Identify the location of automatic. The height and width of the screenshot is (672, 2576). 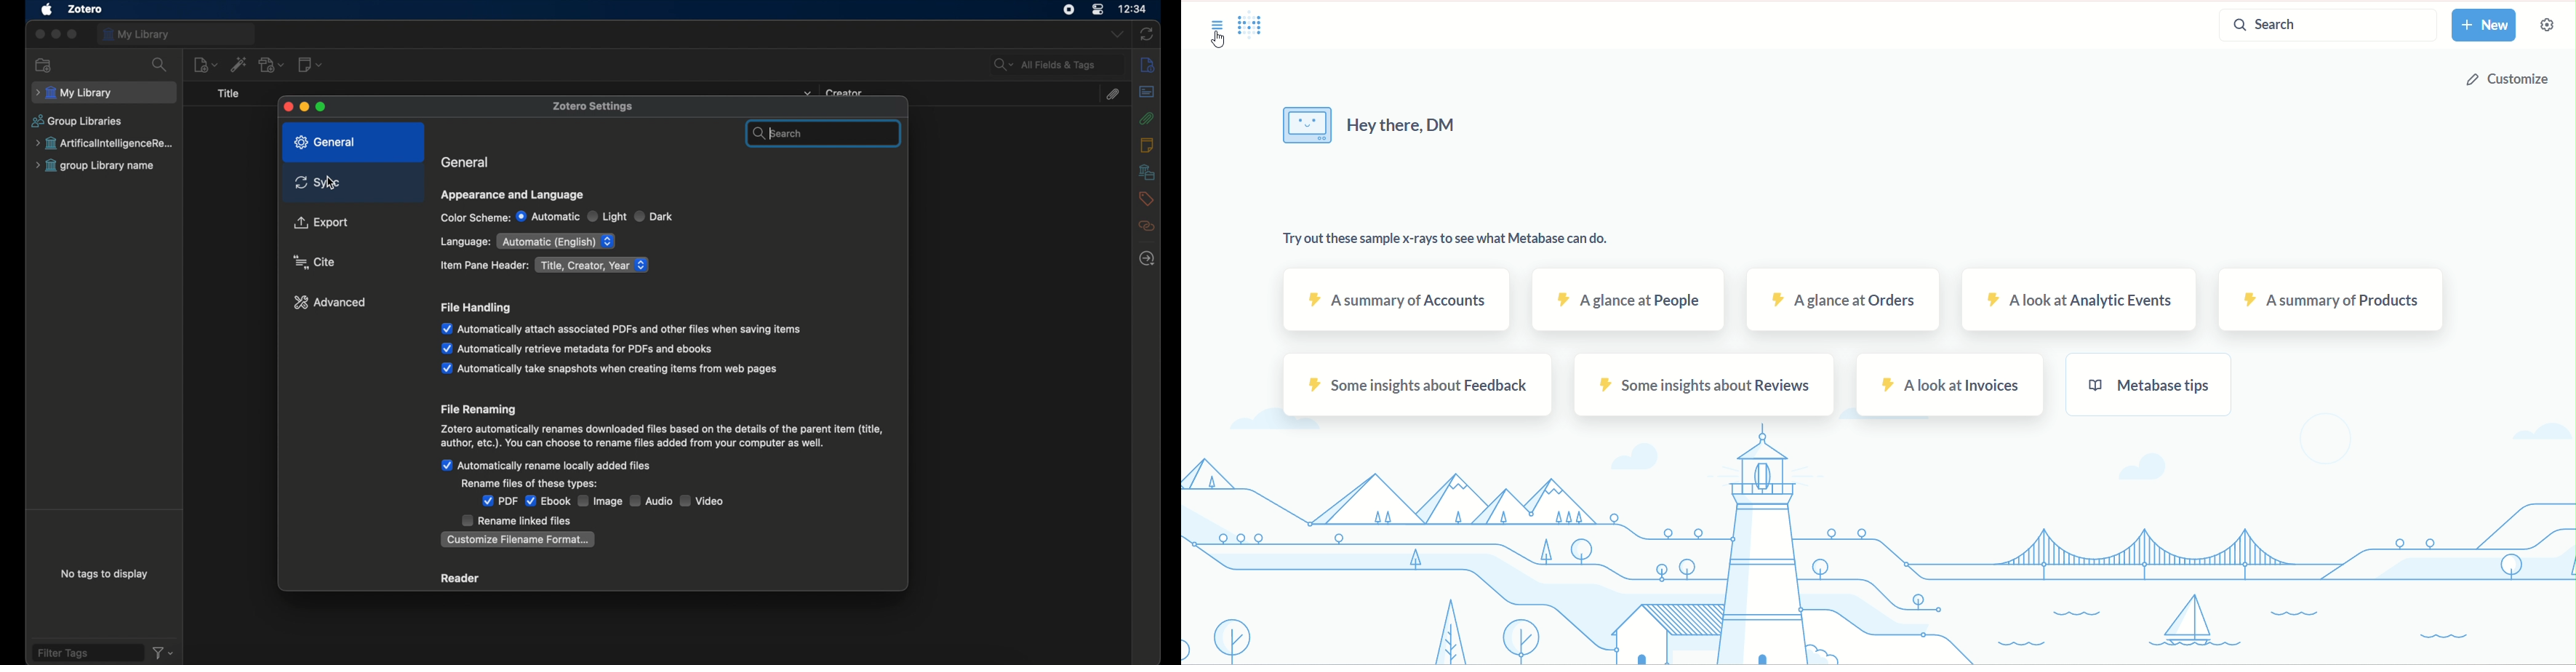
(548, 216).